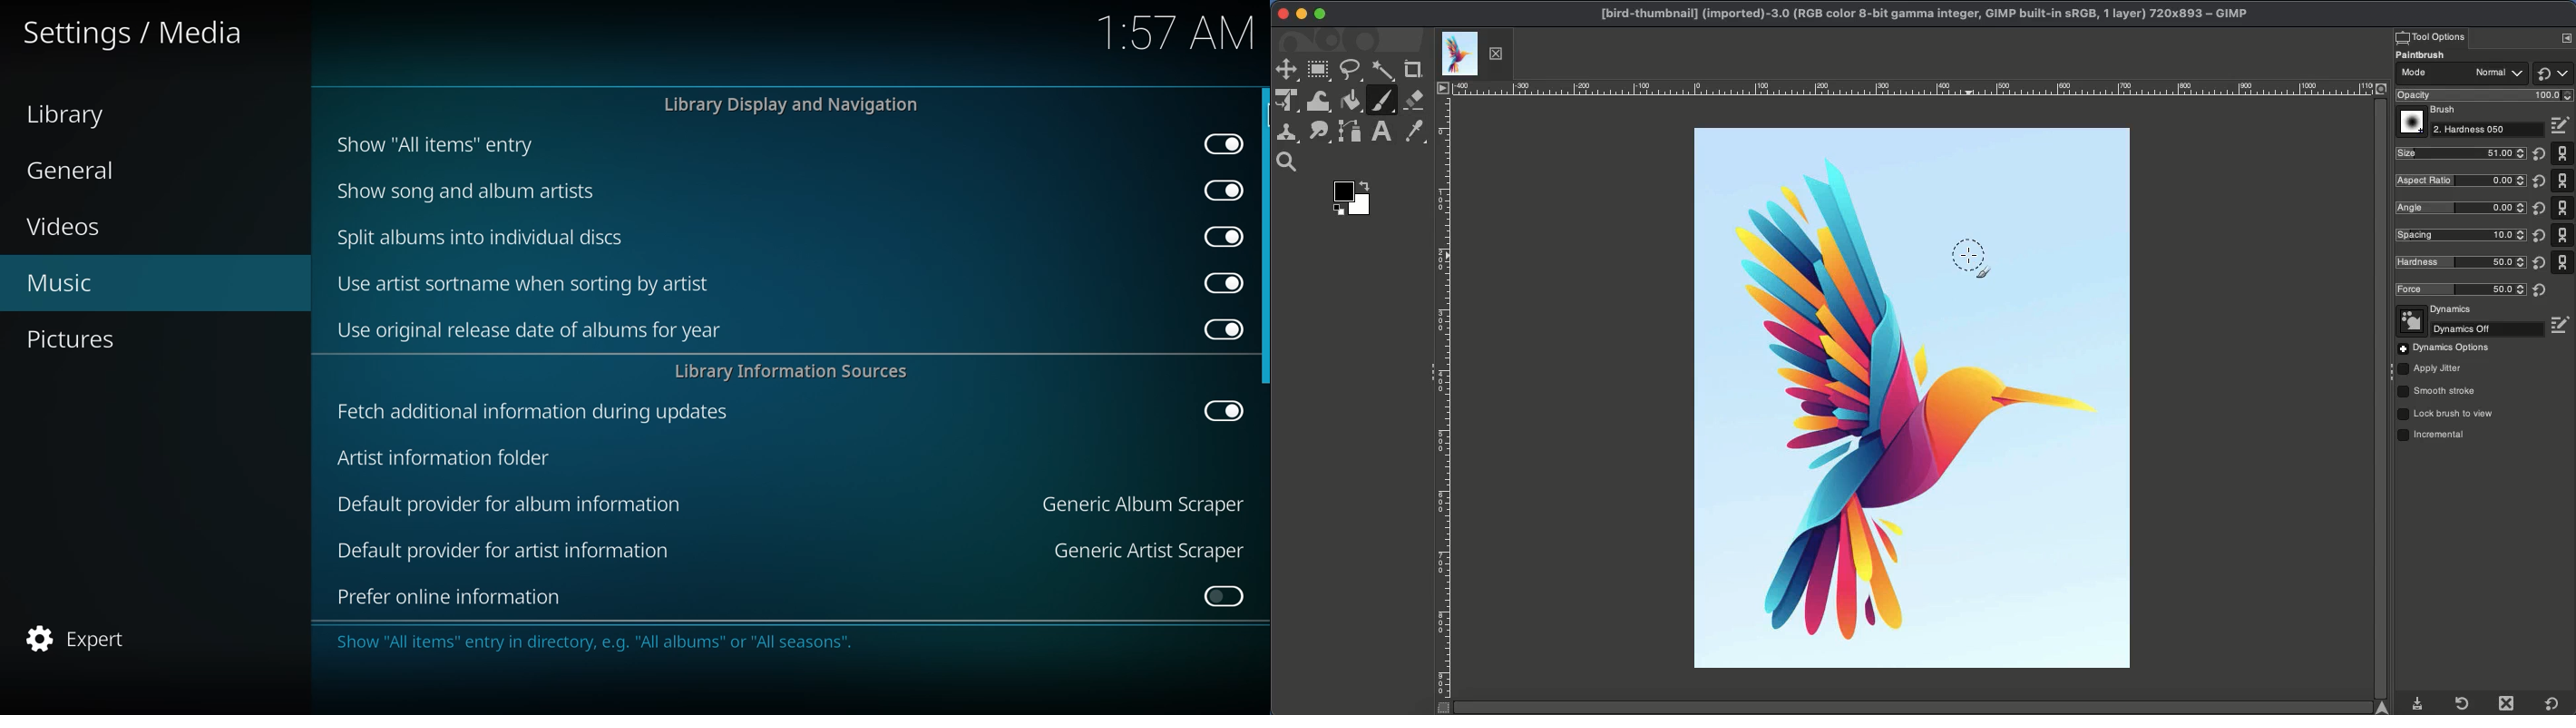 This screenshot has width=2576, height=728. I want to click on Default, so click(2552, 704).